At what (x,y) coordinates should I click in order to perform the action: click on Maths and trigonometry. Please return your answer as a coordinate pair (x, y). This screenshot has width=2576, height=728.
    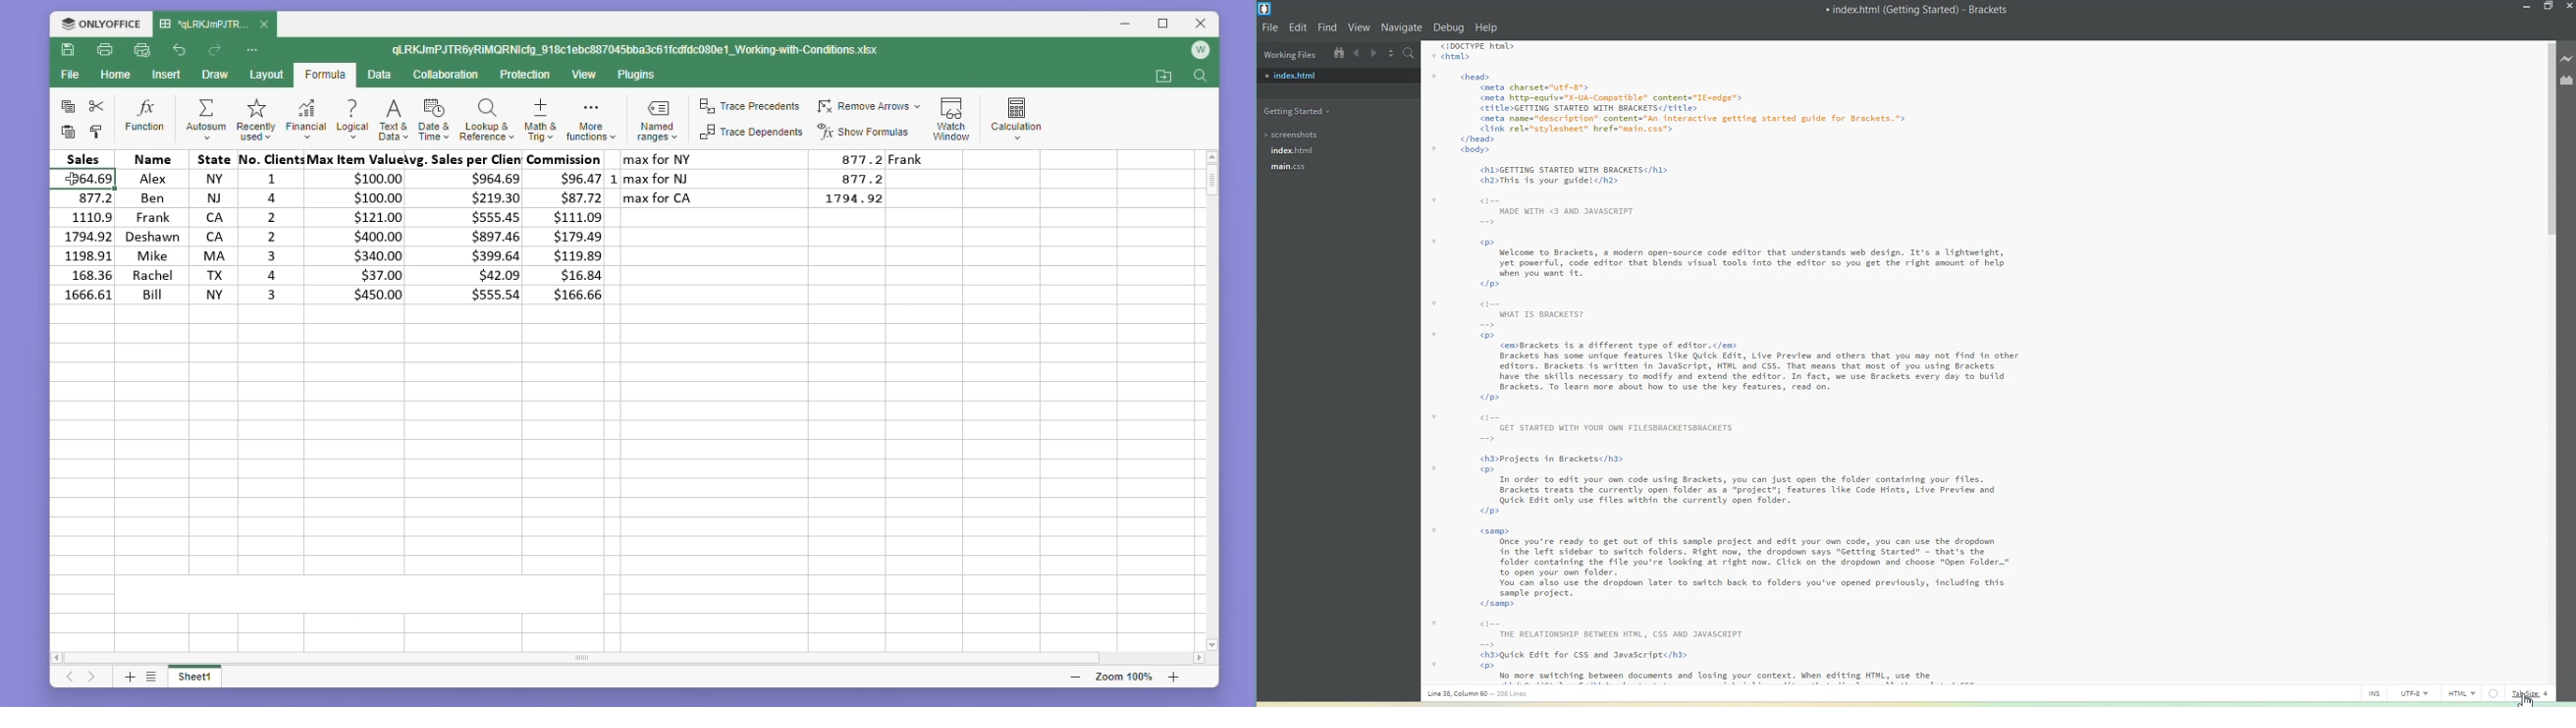
    Looking at the image, I should click on (541, 117).